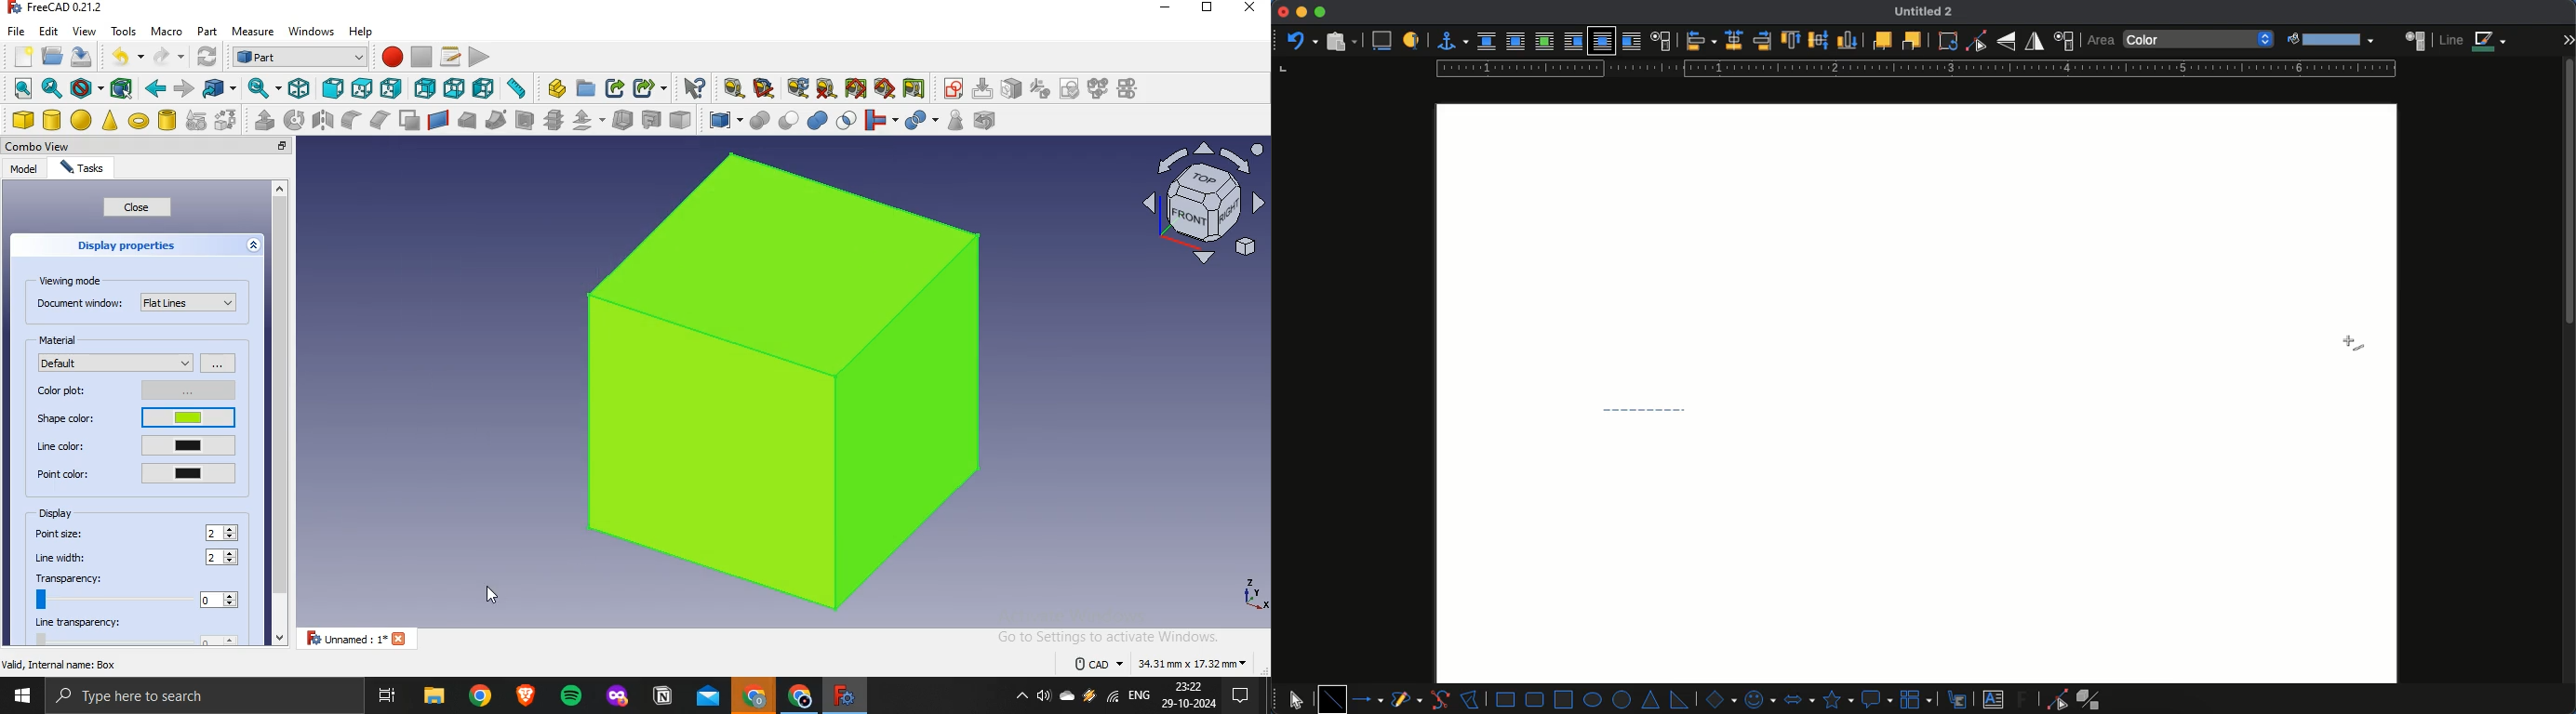  What do you see at coordinates (154, 88) in the screenshot?
I see `backward` at bounding box center [154, 88].